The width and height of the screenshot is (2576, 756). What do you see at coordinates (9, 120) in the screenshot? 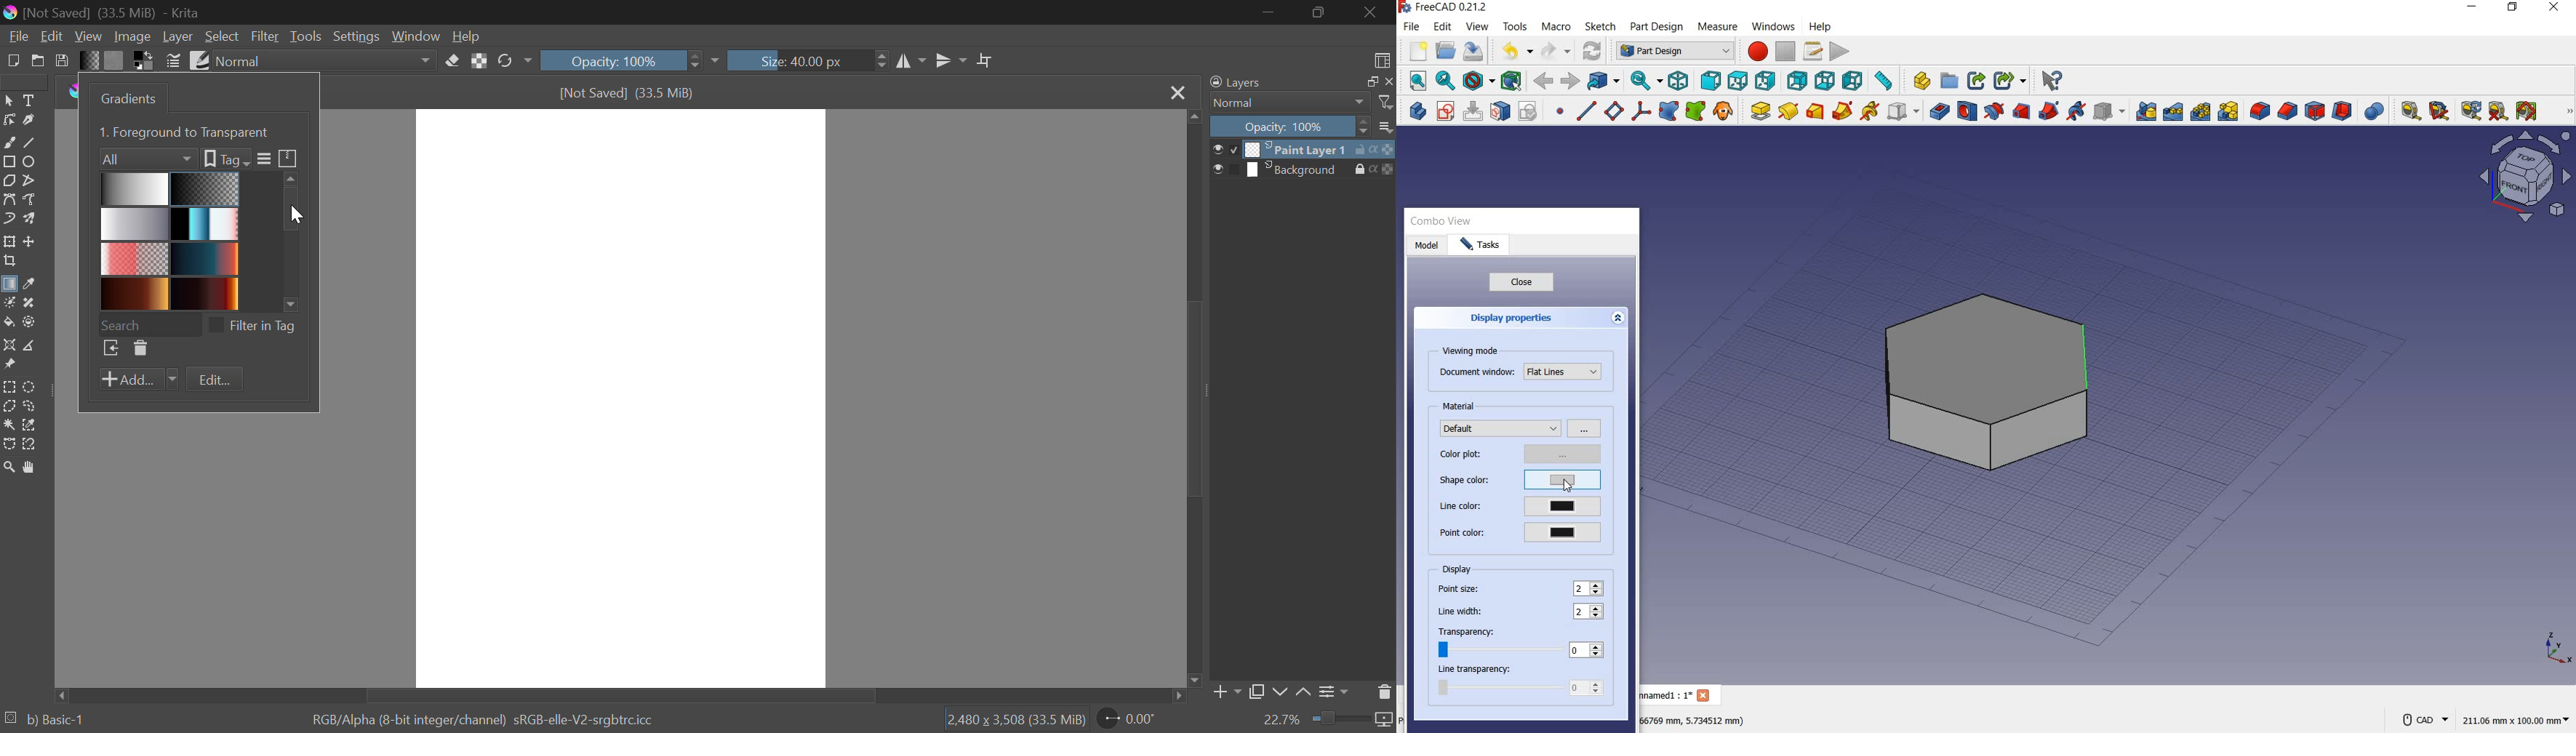
I see `Edit Shapes` at bounding box center [9, 120].